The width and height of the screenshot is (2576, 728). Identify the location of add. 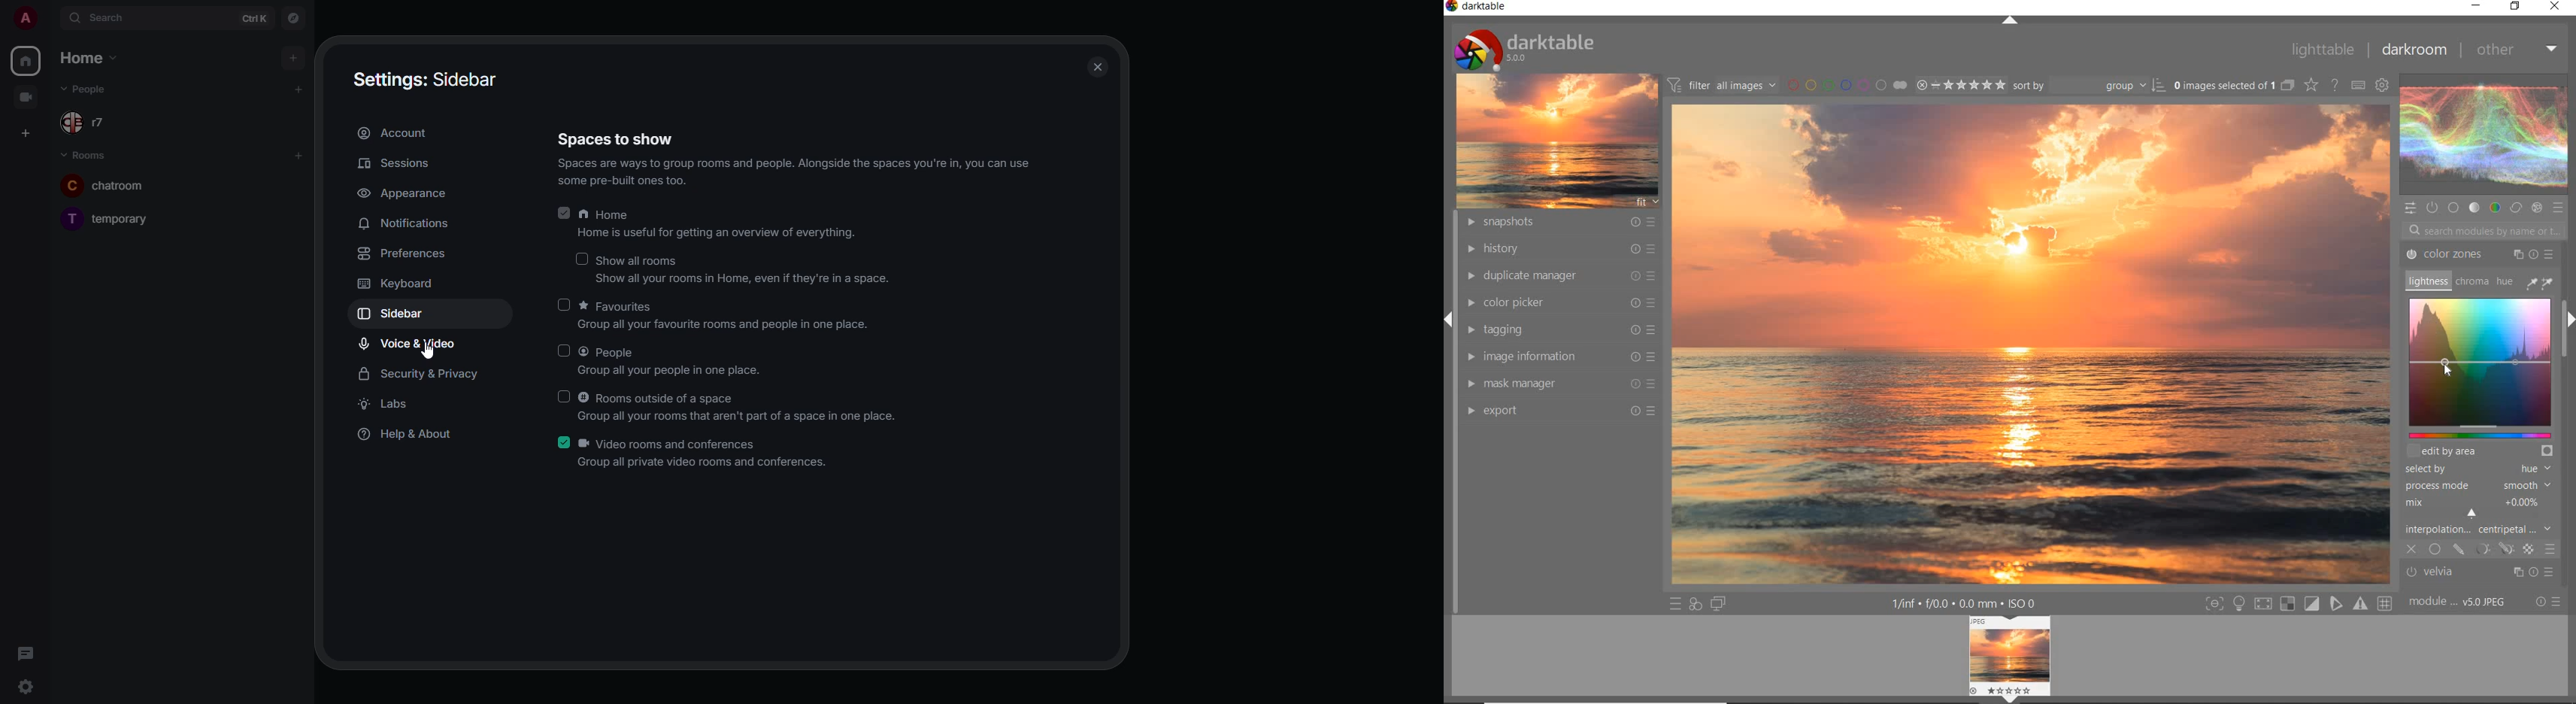
(294, 57).